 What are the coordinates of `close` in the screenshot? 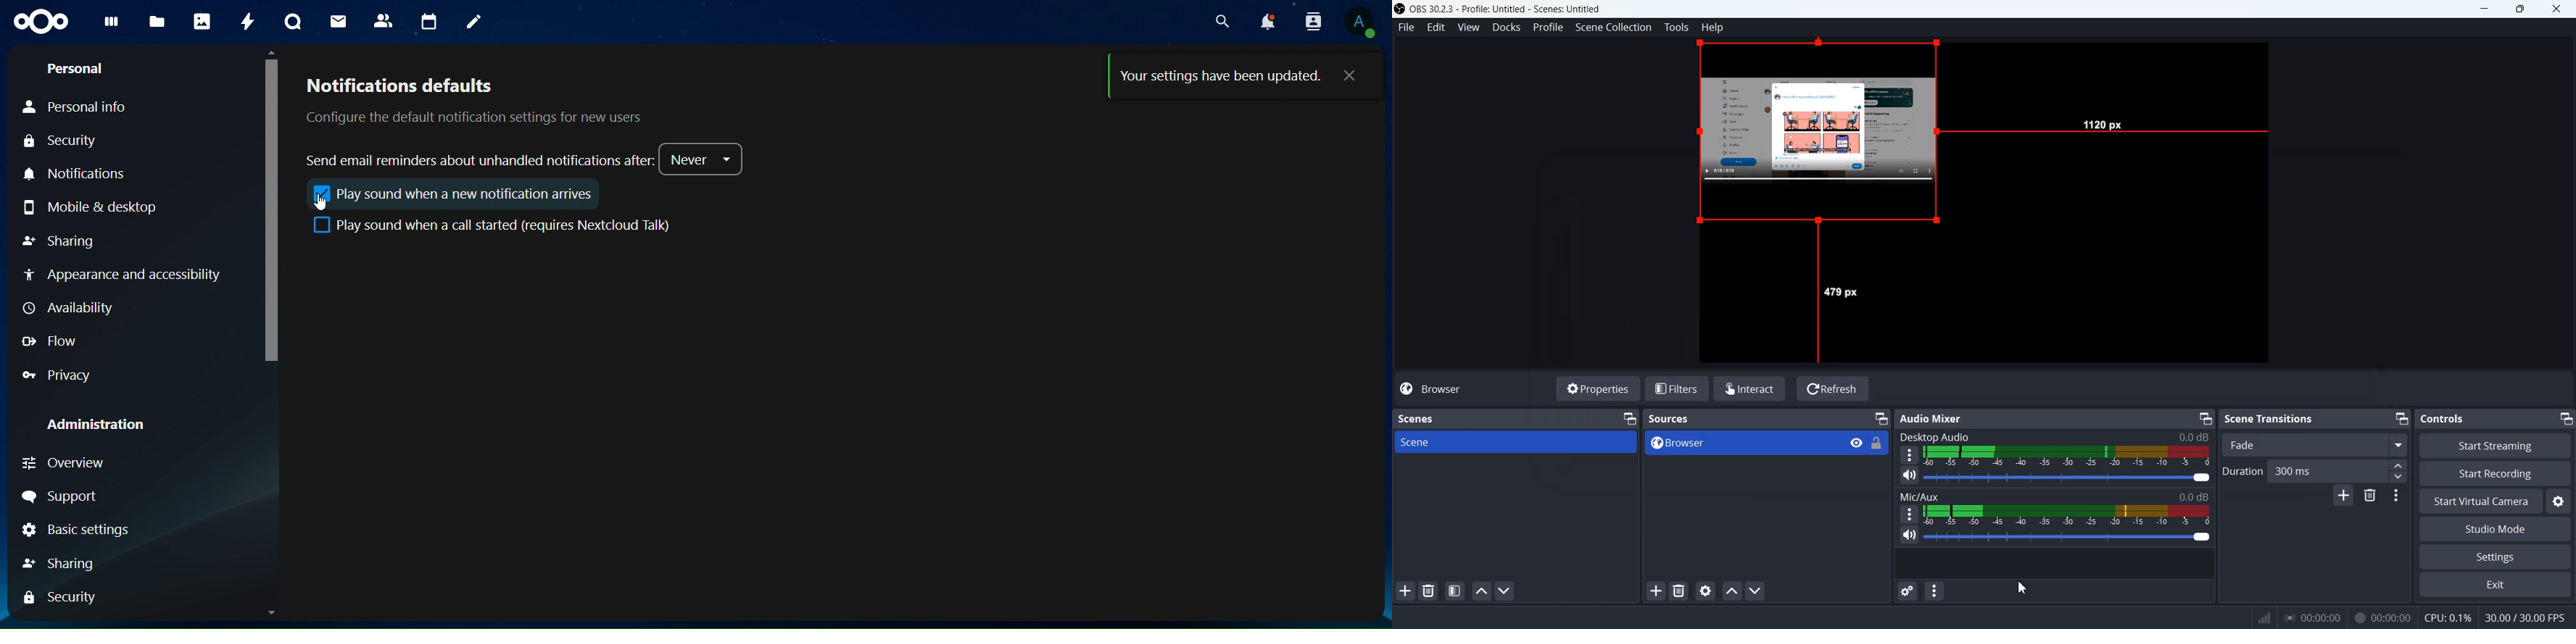 It's located at (1351, 77).